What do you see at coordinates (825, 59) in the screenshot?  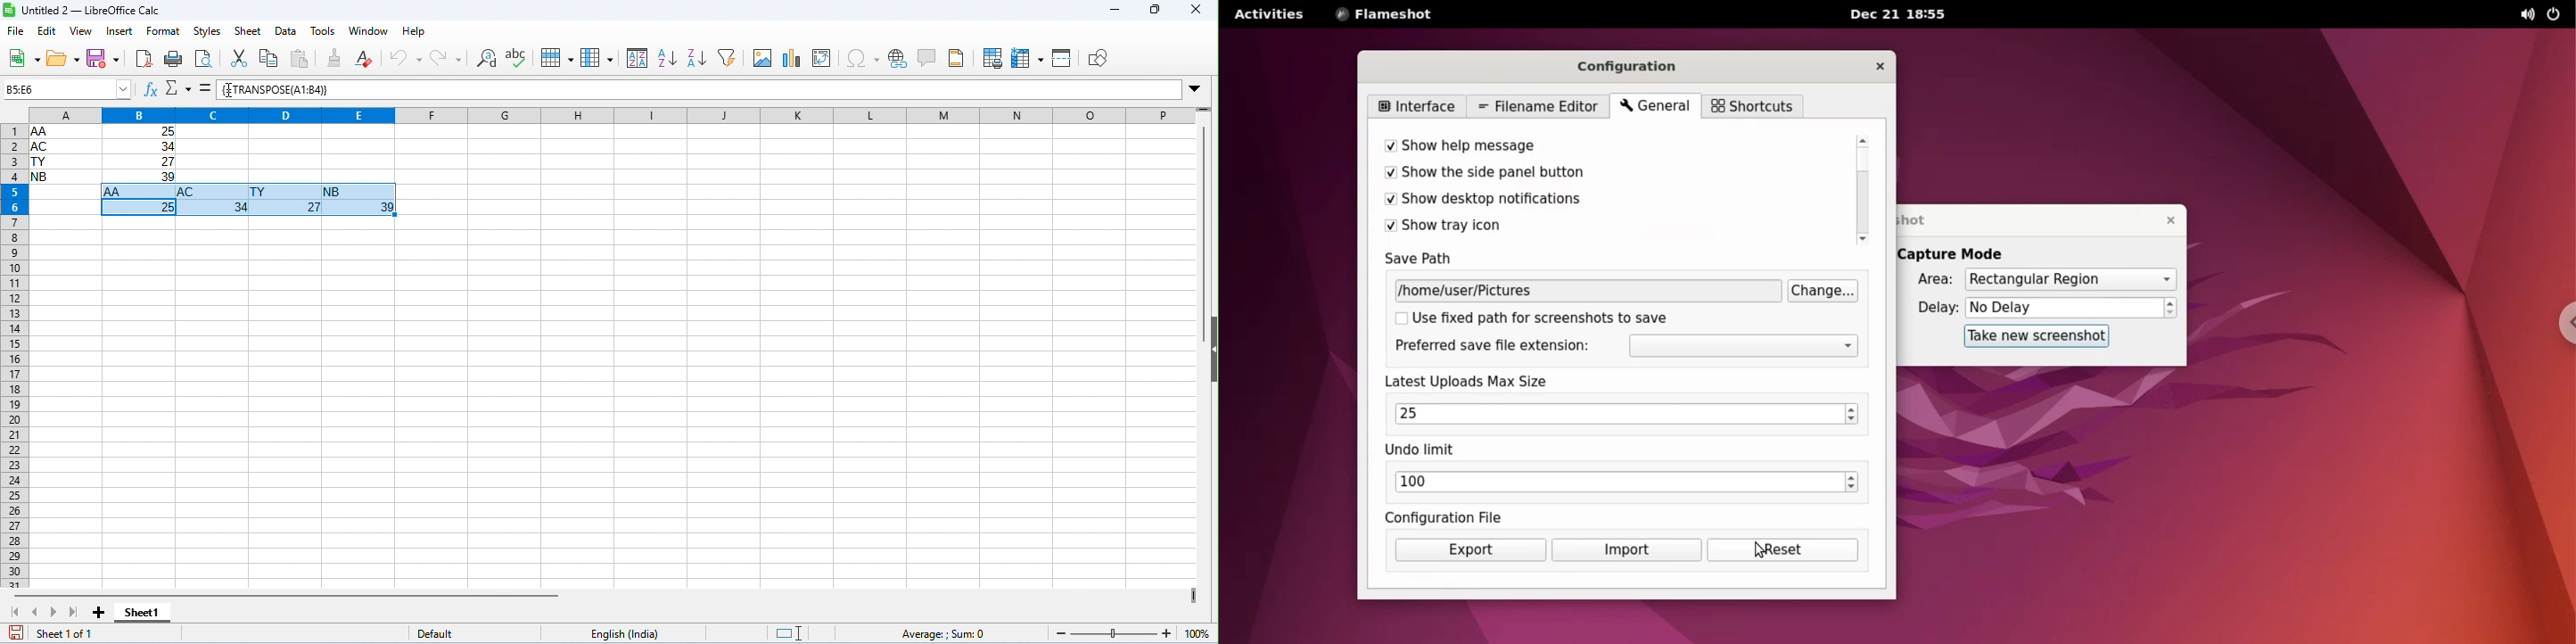 I see `insert / add pivot table` at bounding box center [825, 59].